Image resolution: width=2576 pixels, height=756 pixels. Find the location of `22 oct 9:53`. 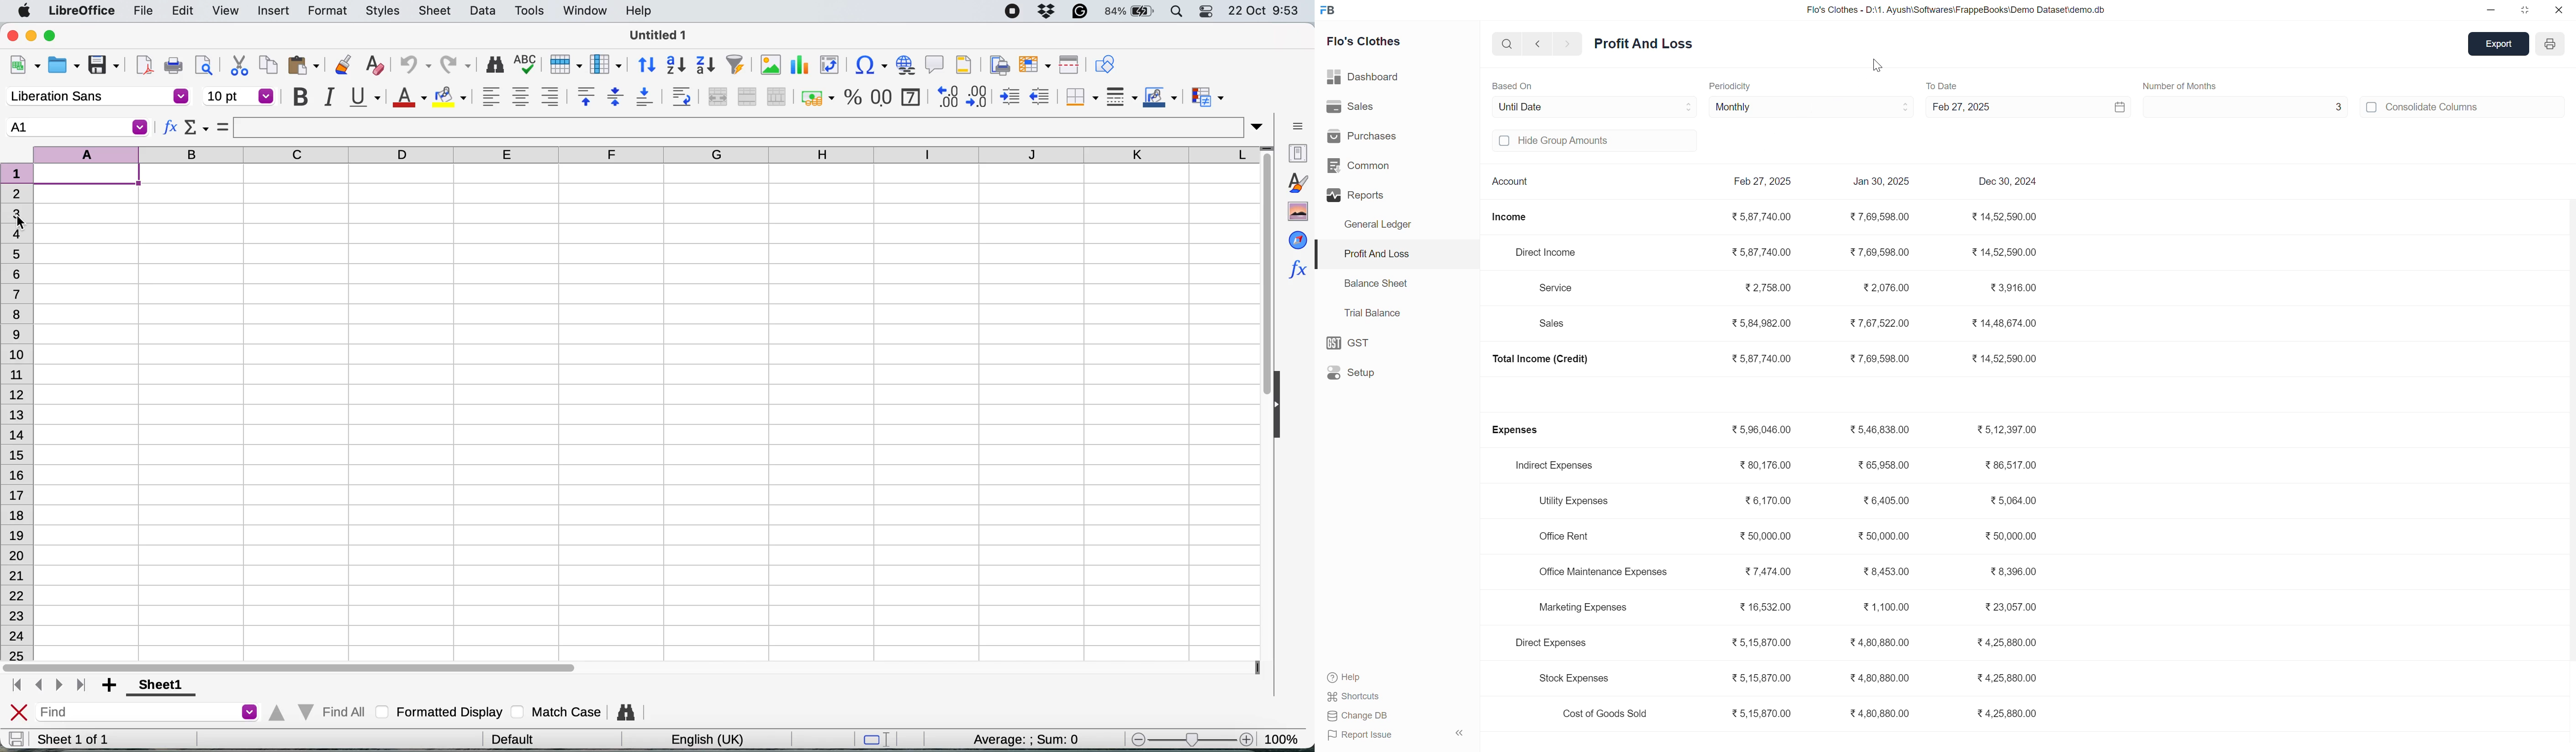

22 oct 9:53 is located at coordinates (1262, 11).